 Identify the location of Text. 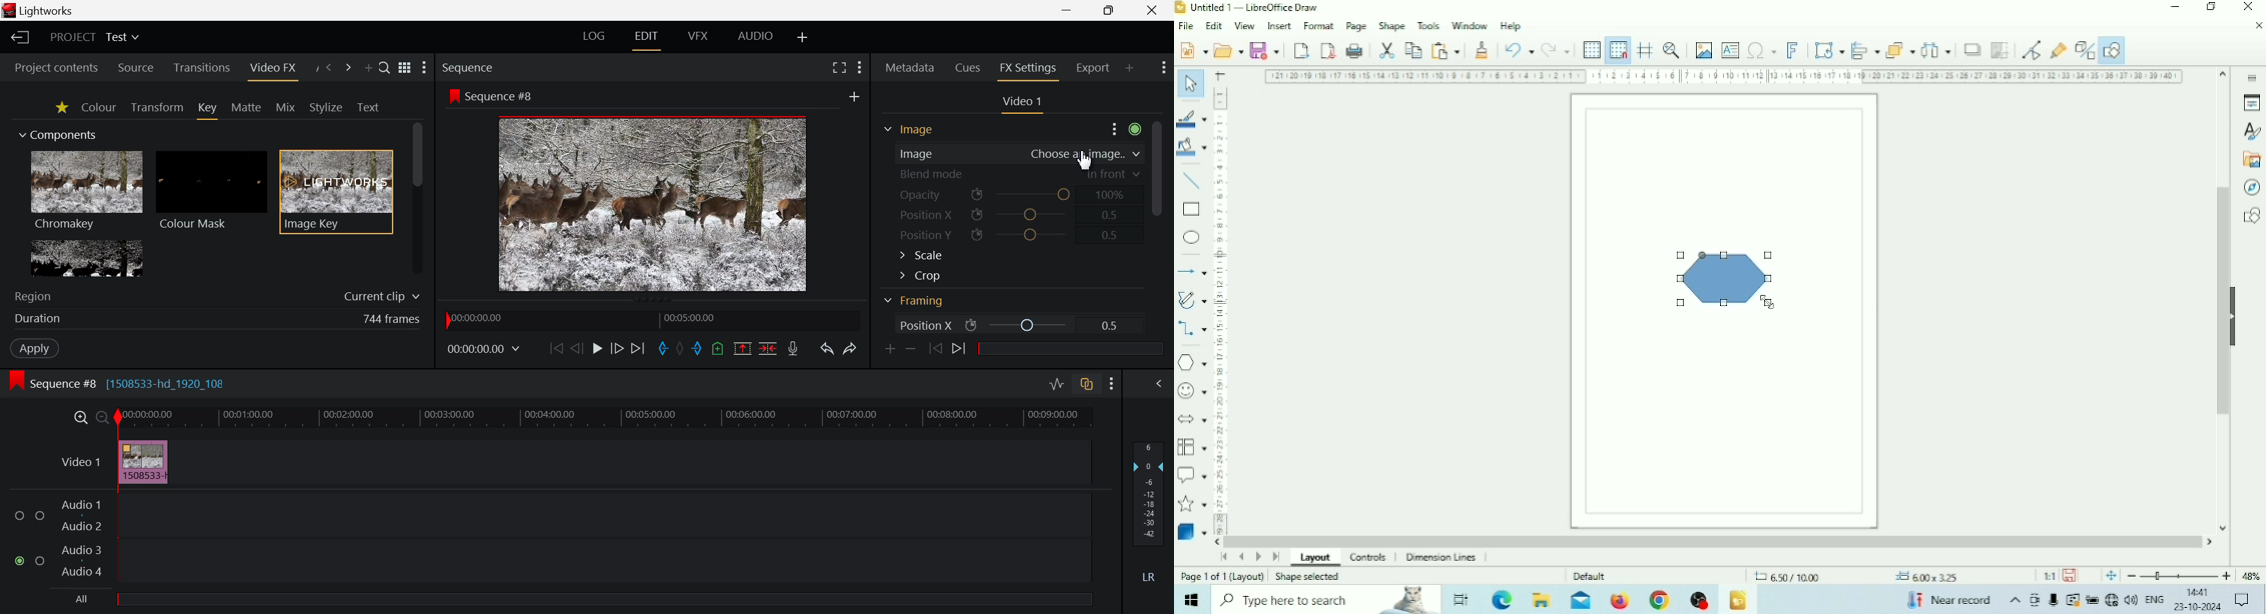
(368, 107).